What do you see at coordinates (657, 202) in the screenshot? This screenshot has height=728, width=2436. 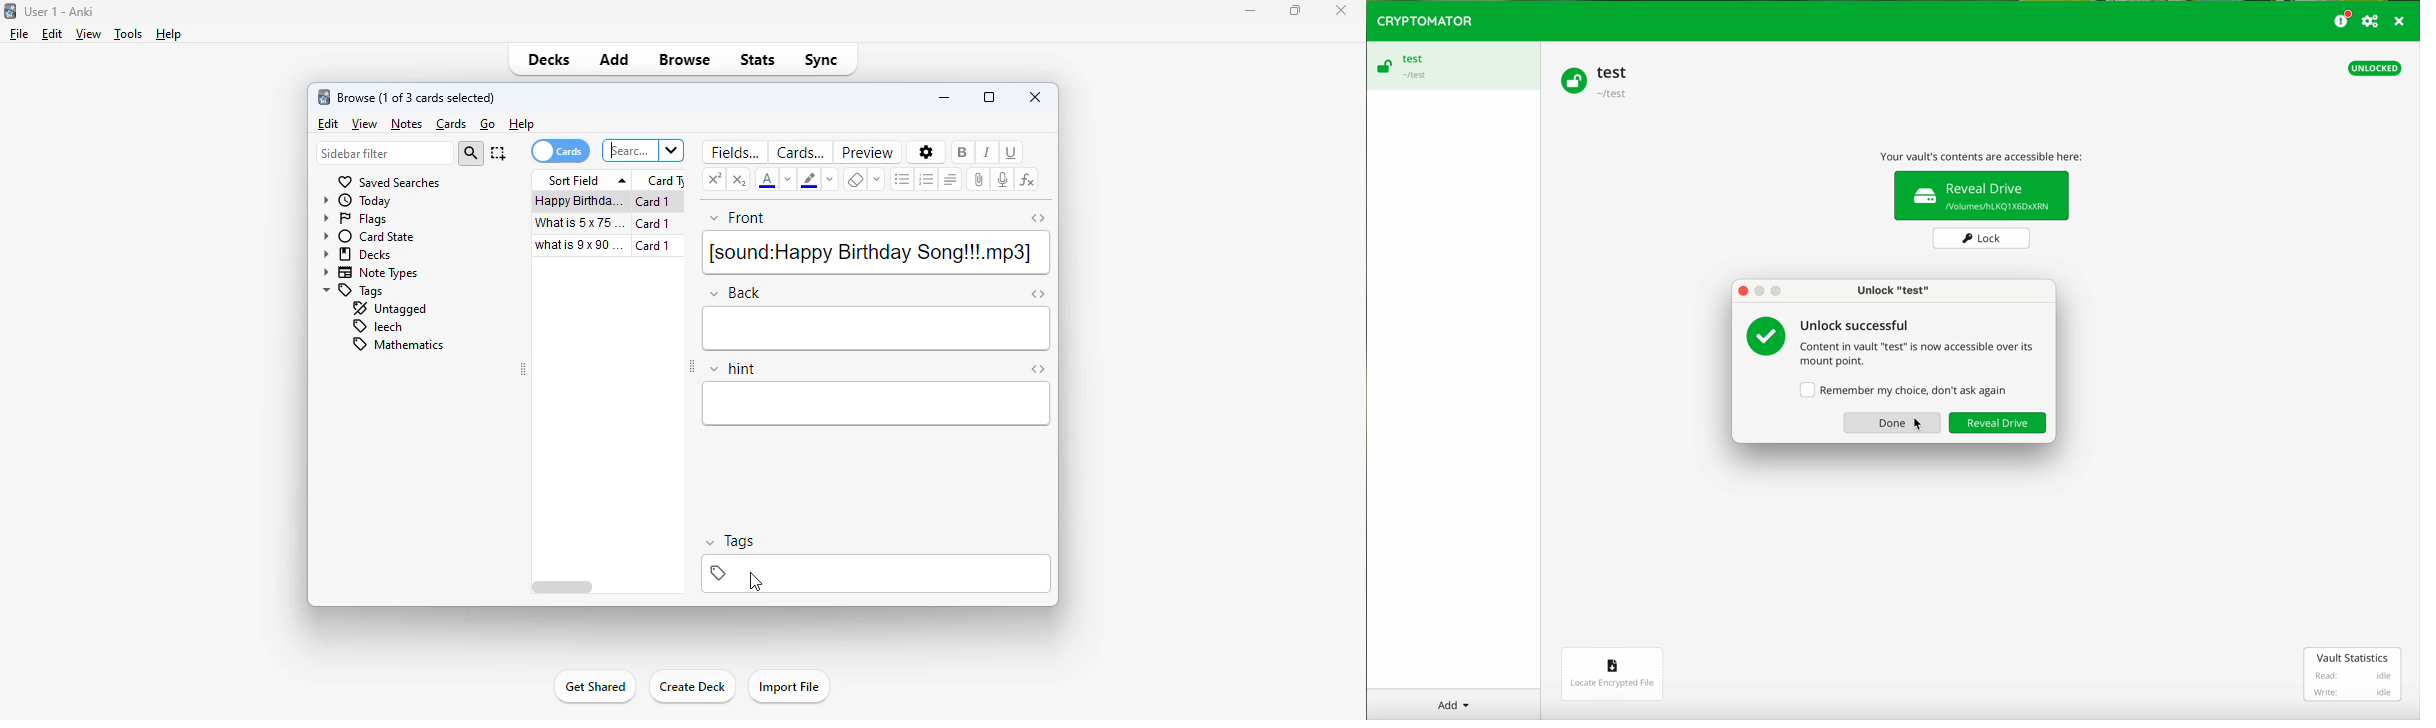 I see `card 1` at bounding box center [657, 202].